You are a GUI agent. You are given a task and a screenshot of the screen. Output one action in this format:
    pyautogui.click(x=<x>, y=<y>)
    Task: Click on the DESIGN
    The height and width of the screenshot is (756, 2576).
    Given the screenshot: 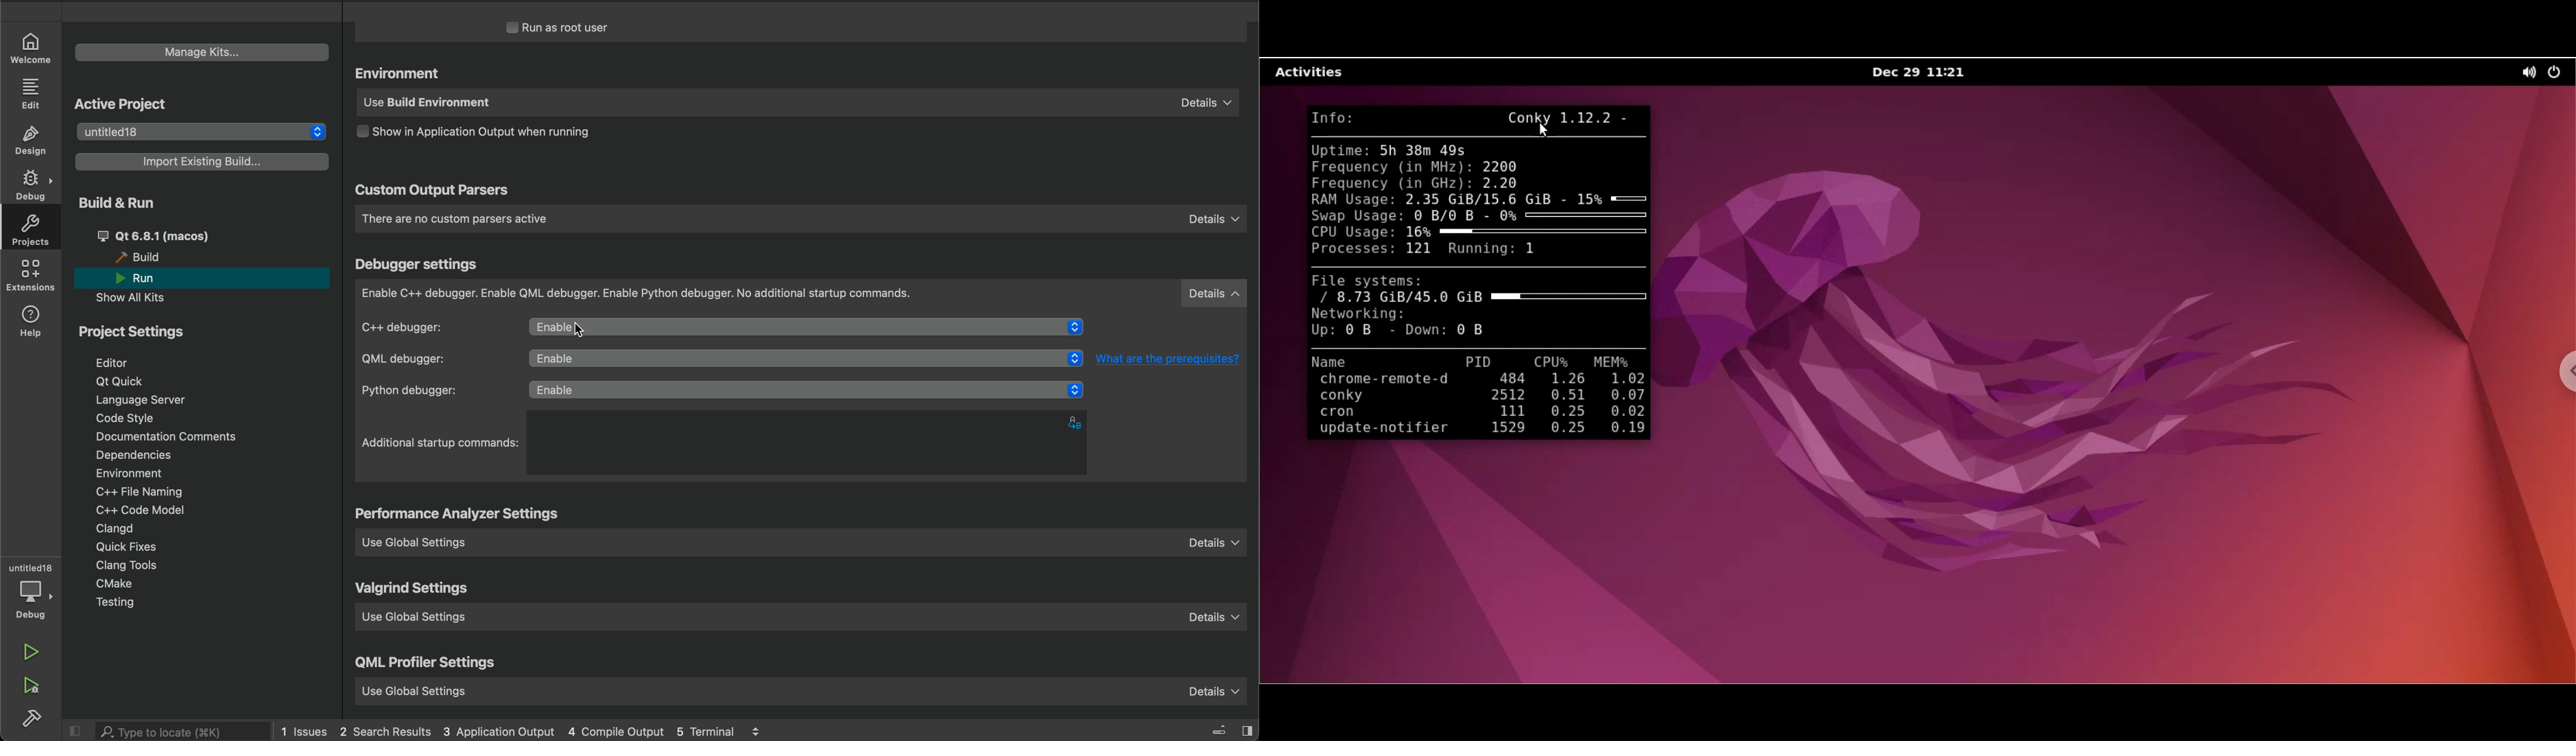 What is the action you would take?
    pyautogui.click(x=34, y=141)
    